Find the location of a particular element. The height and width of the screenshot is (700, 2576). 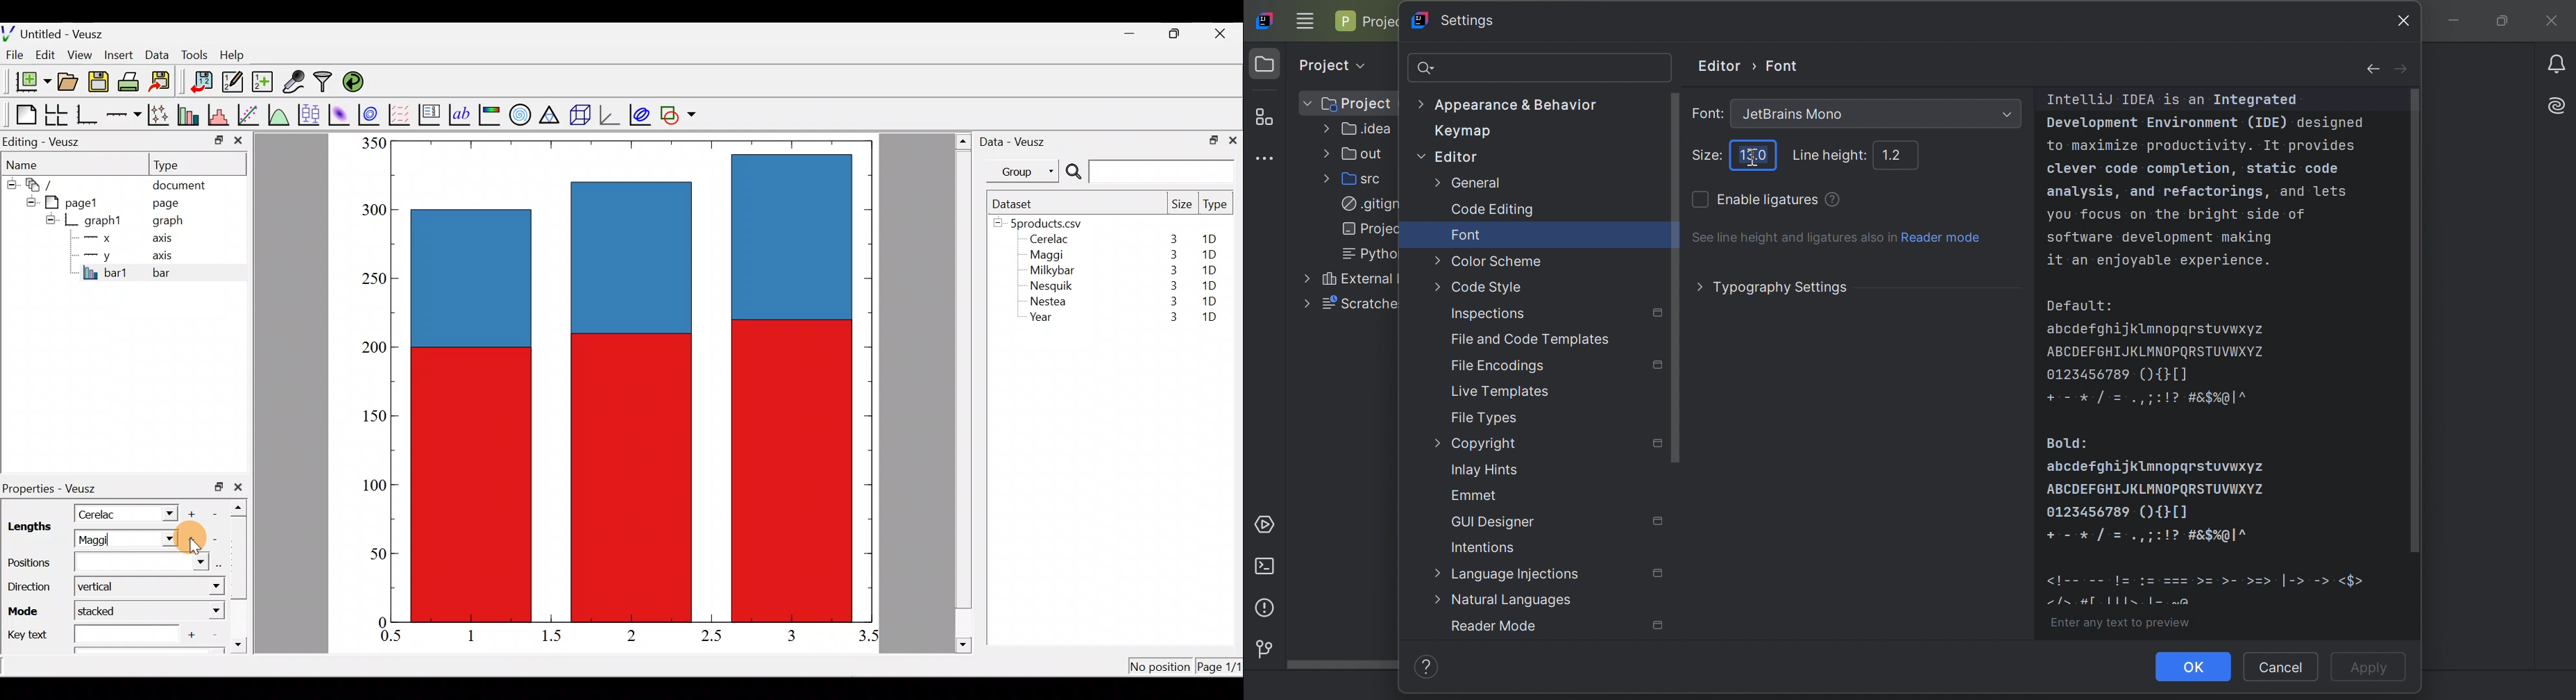

Restore down is located at coordinates (2500, 22).